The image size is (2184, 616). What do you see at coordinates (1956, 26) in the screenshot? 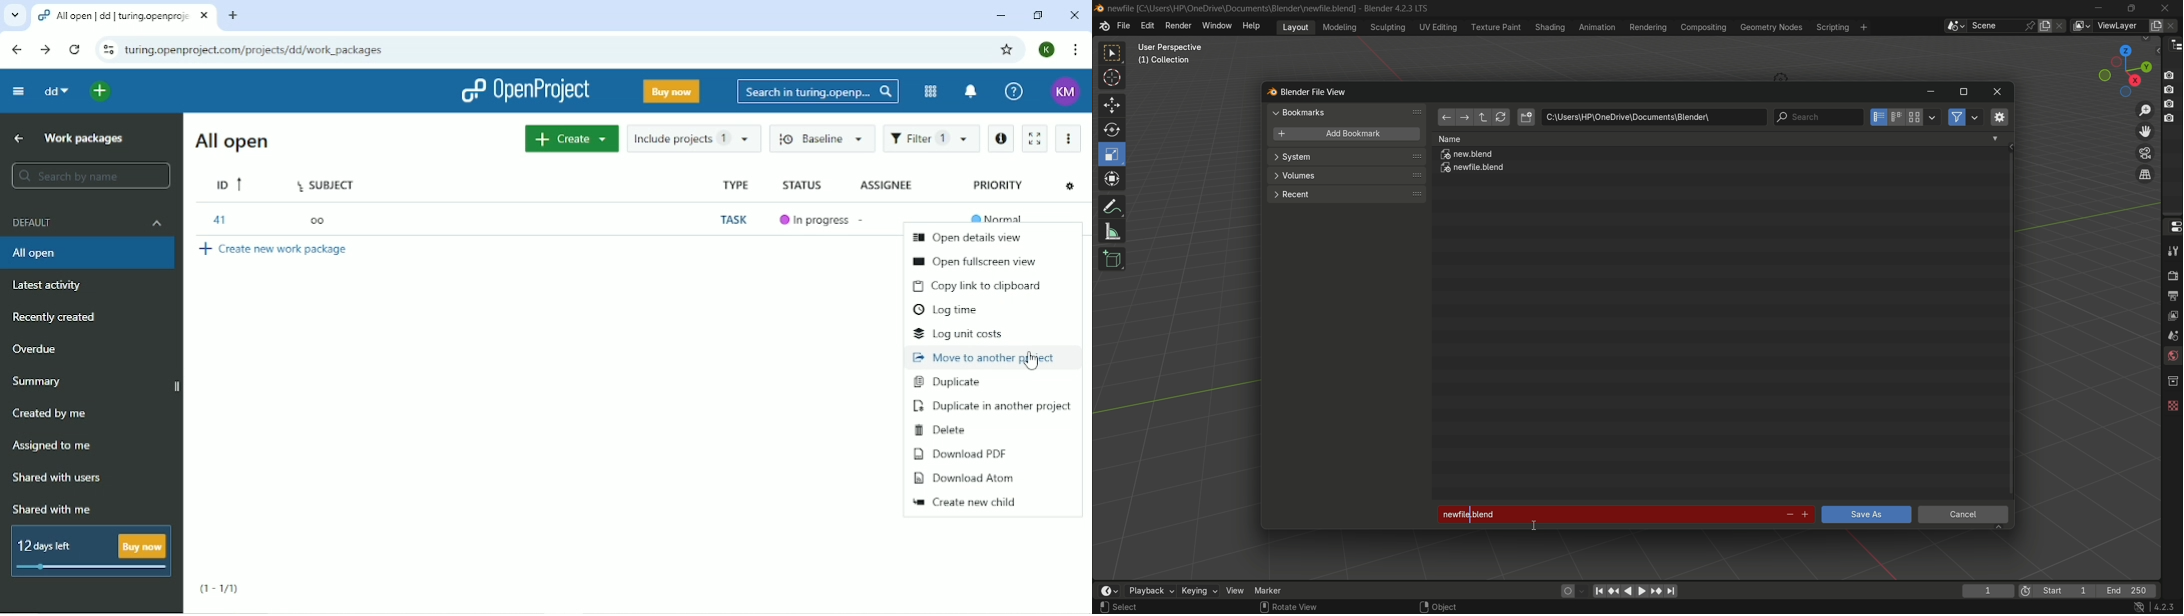
I see `browse scenes` at bounding box center [1956, 26].